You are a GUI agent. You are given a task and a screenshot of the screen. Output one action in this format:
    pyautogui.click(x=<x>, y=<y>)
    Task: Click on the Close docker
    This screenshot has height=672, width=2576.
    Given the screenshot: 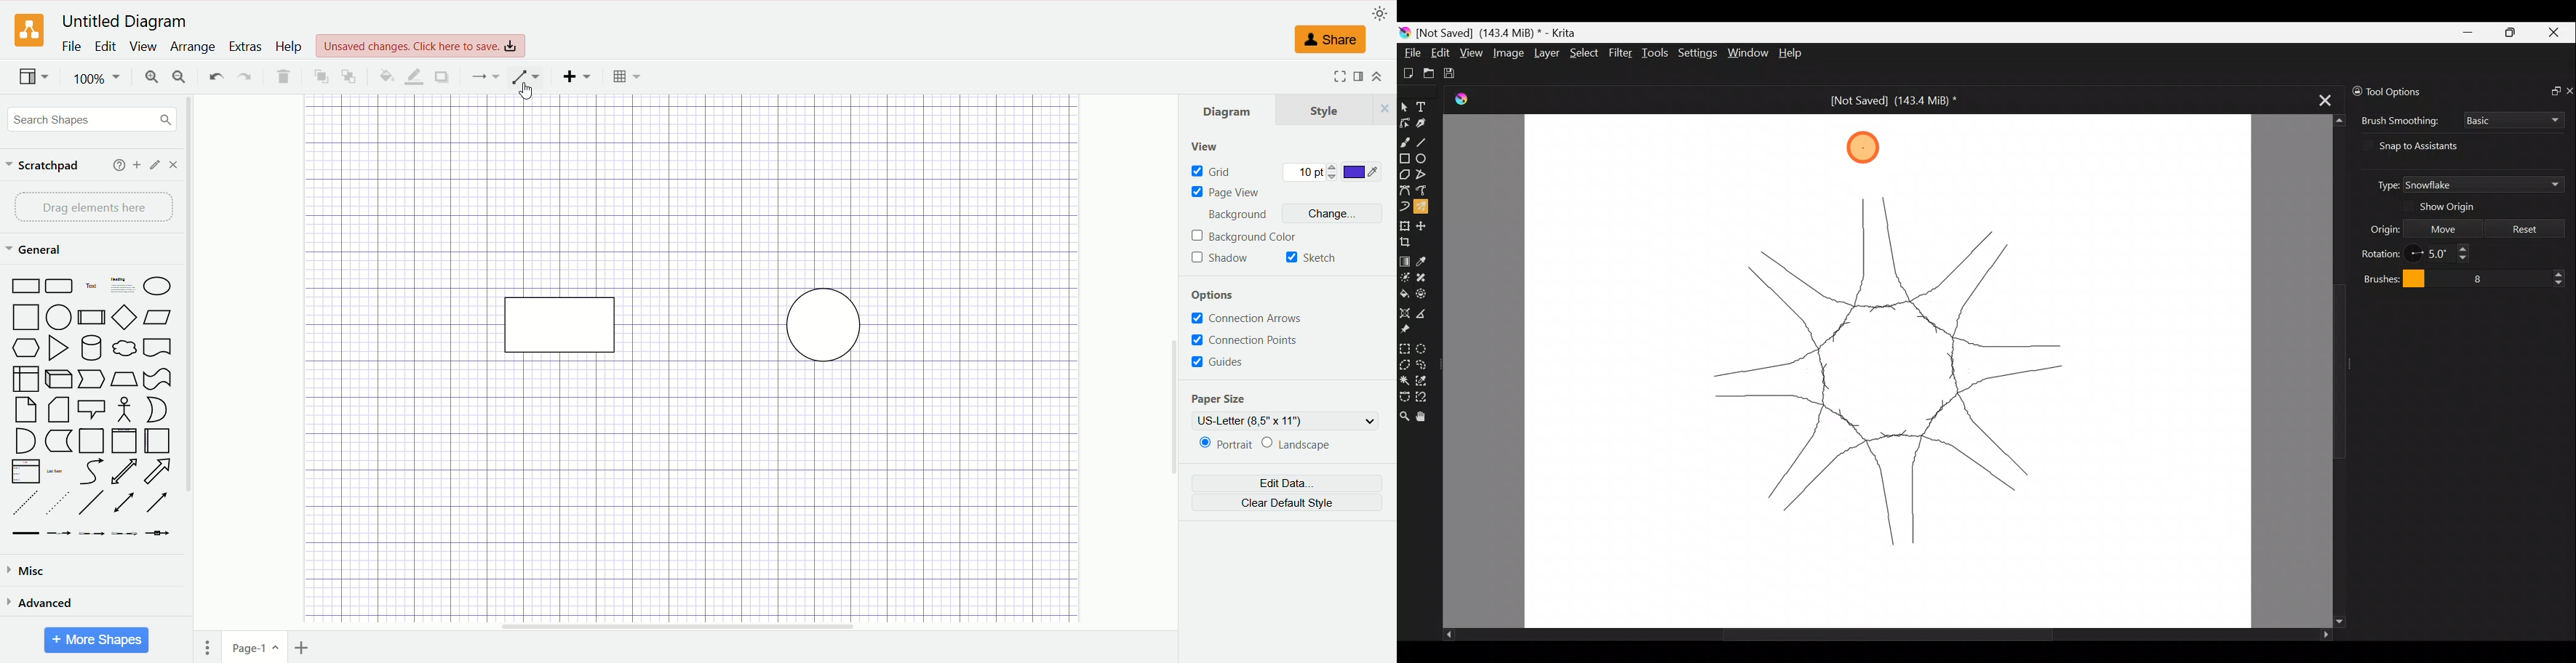 What is the action you would take?
    pyautogui.click(x=2569, y=88)
    